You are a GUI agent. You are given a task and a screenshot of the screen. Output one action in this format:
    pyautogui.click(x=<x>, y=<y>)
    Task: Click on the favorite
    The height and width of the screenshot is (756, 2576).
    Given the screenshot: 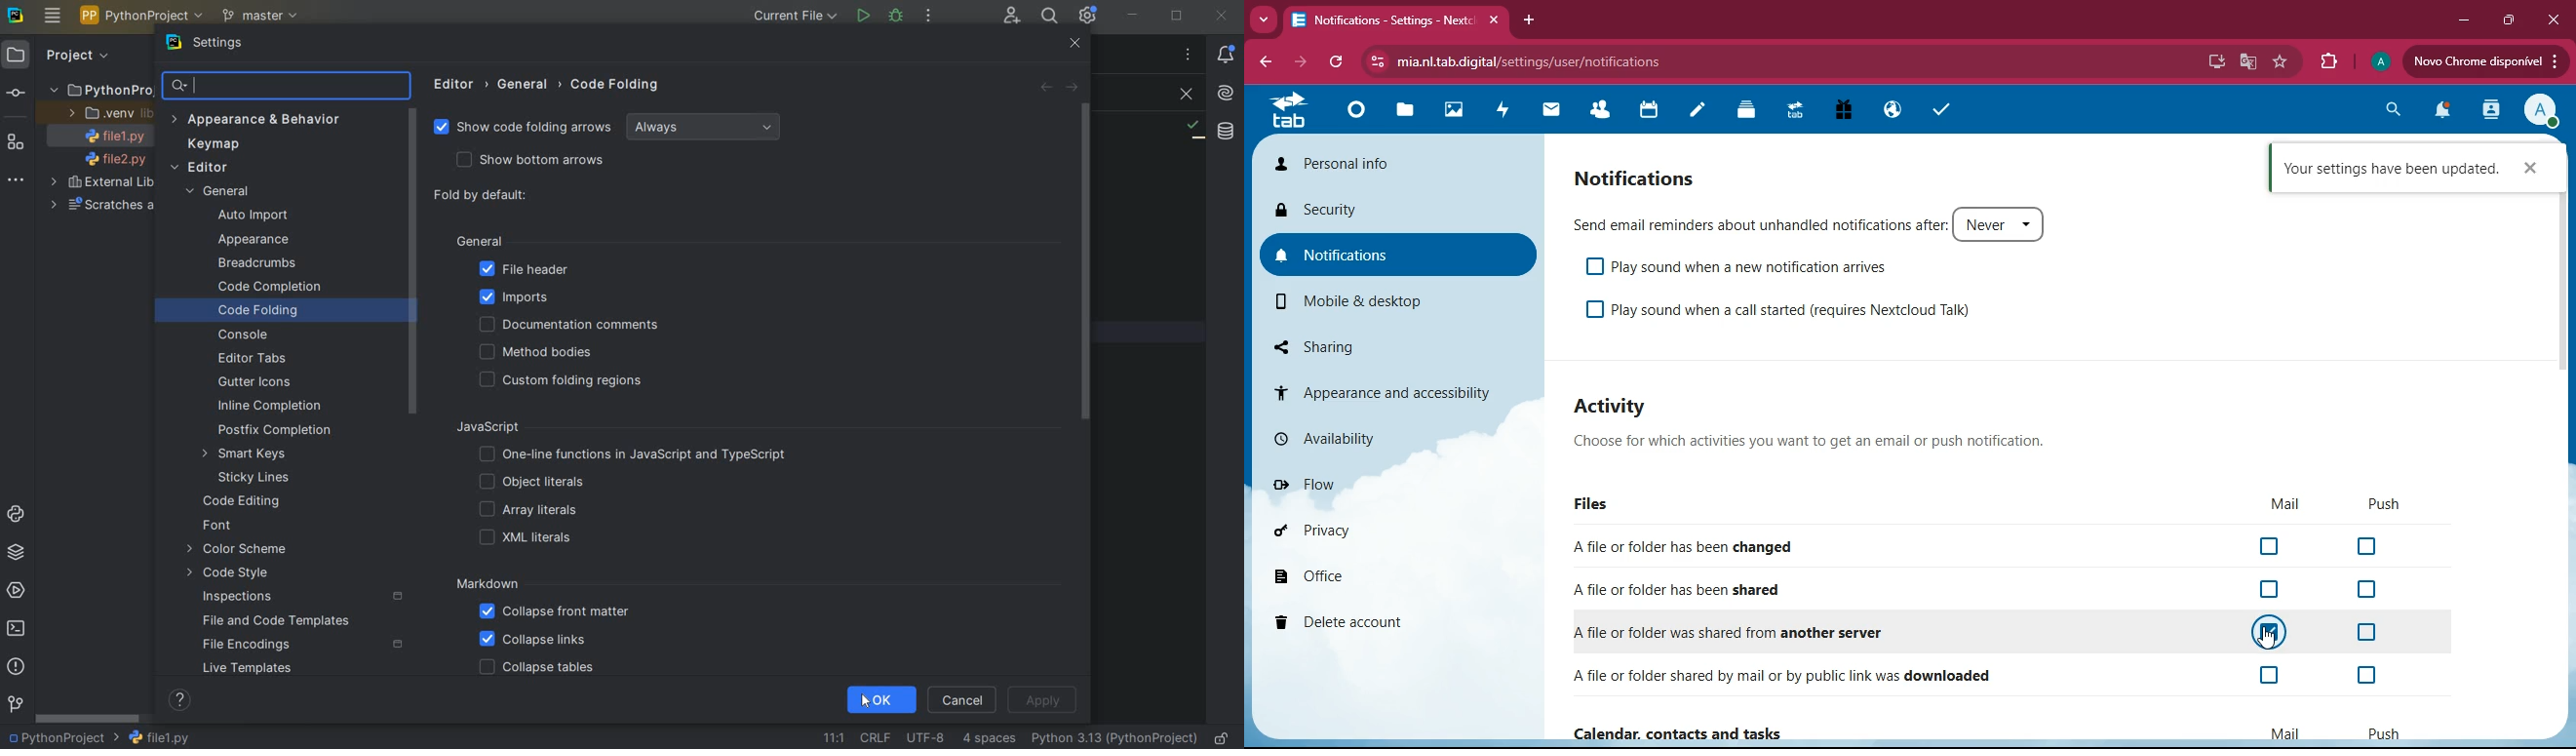 What is the action you would take?
    pyautogui.click(x=2282, y=62)
    